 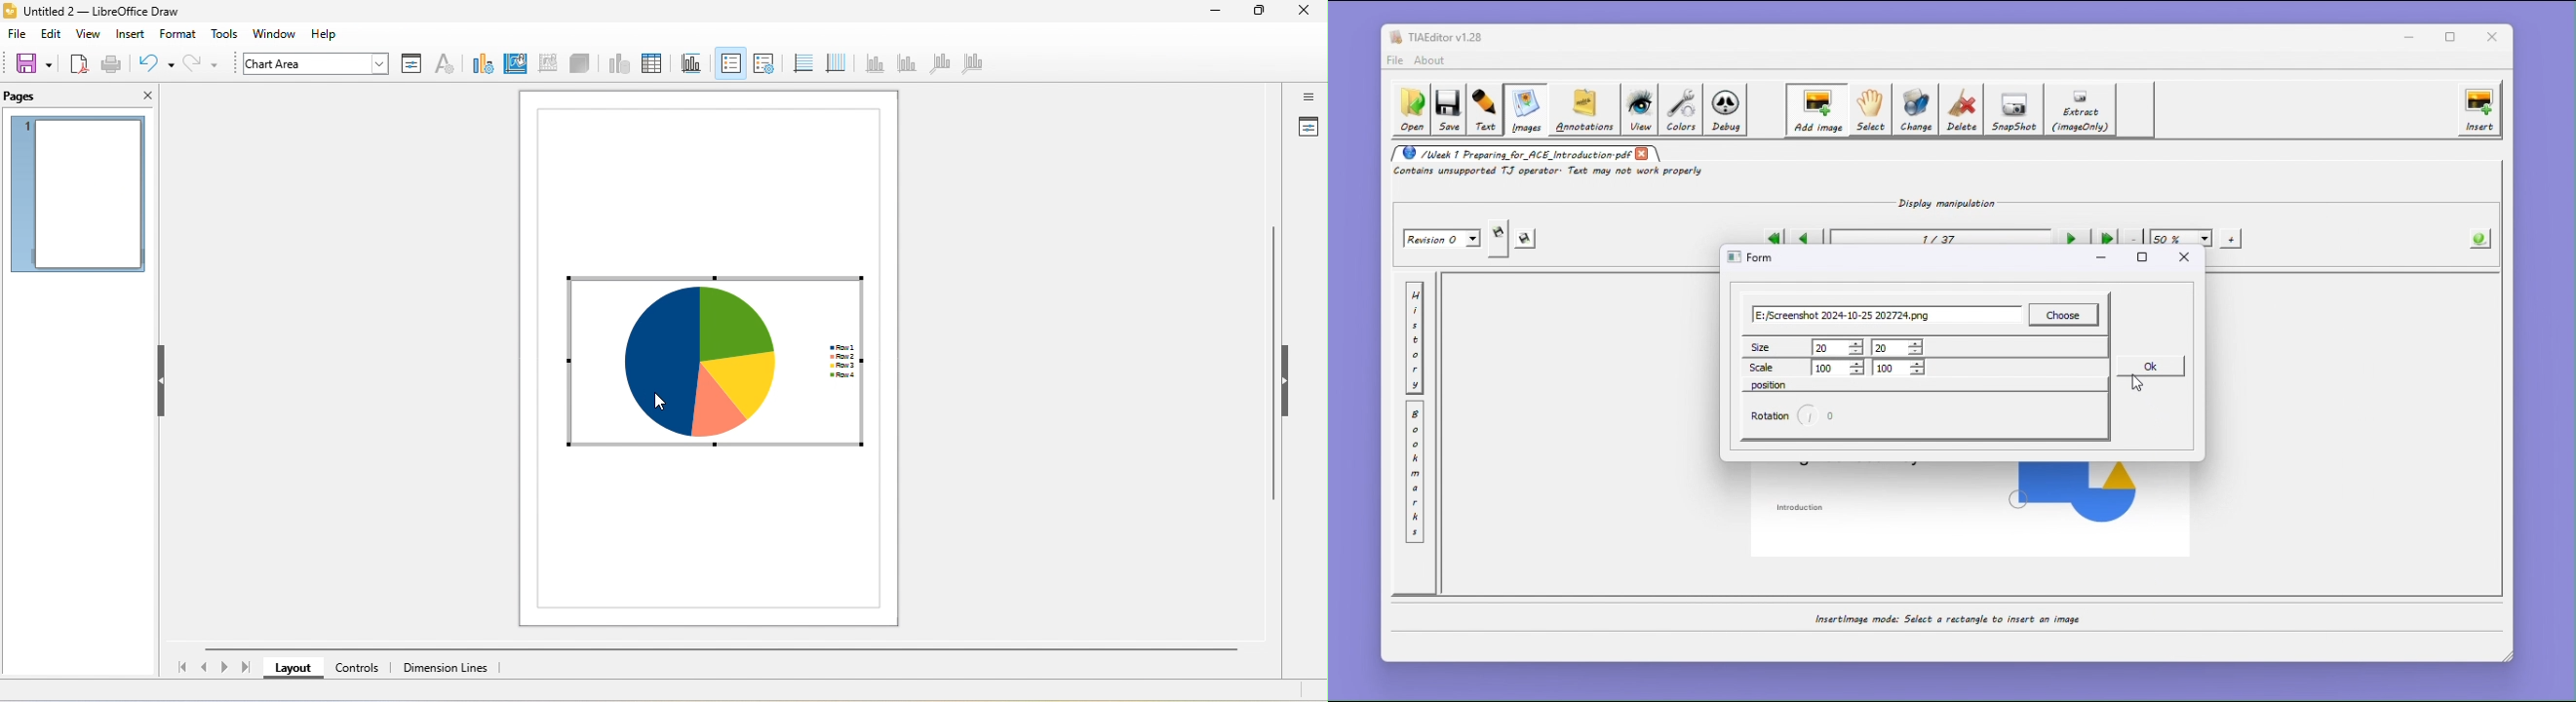 I want to click on no preview, so click(x=79, y=195).